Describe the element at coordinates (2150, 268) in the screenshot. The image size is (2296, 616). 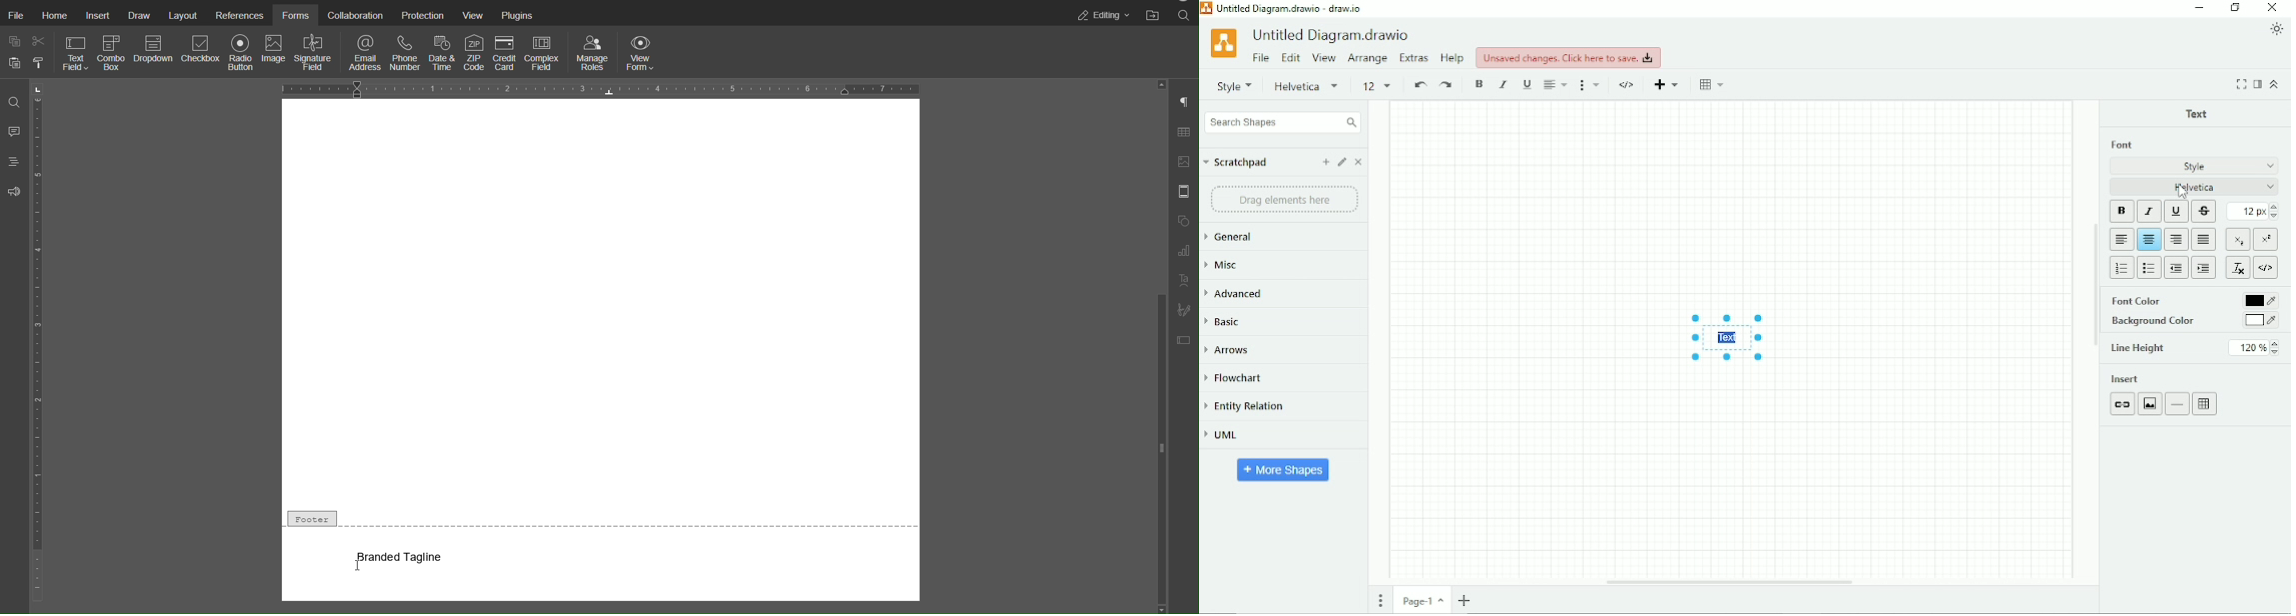
I see `Bulleted list` at that location.